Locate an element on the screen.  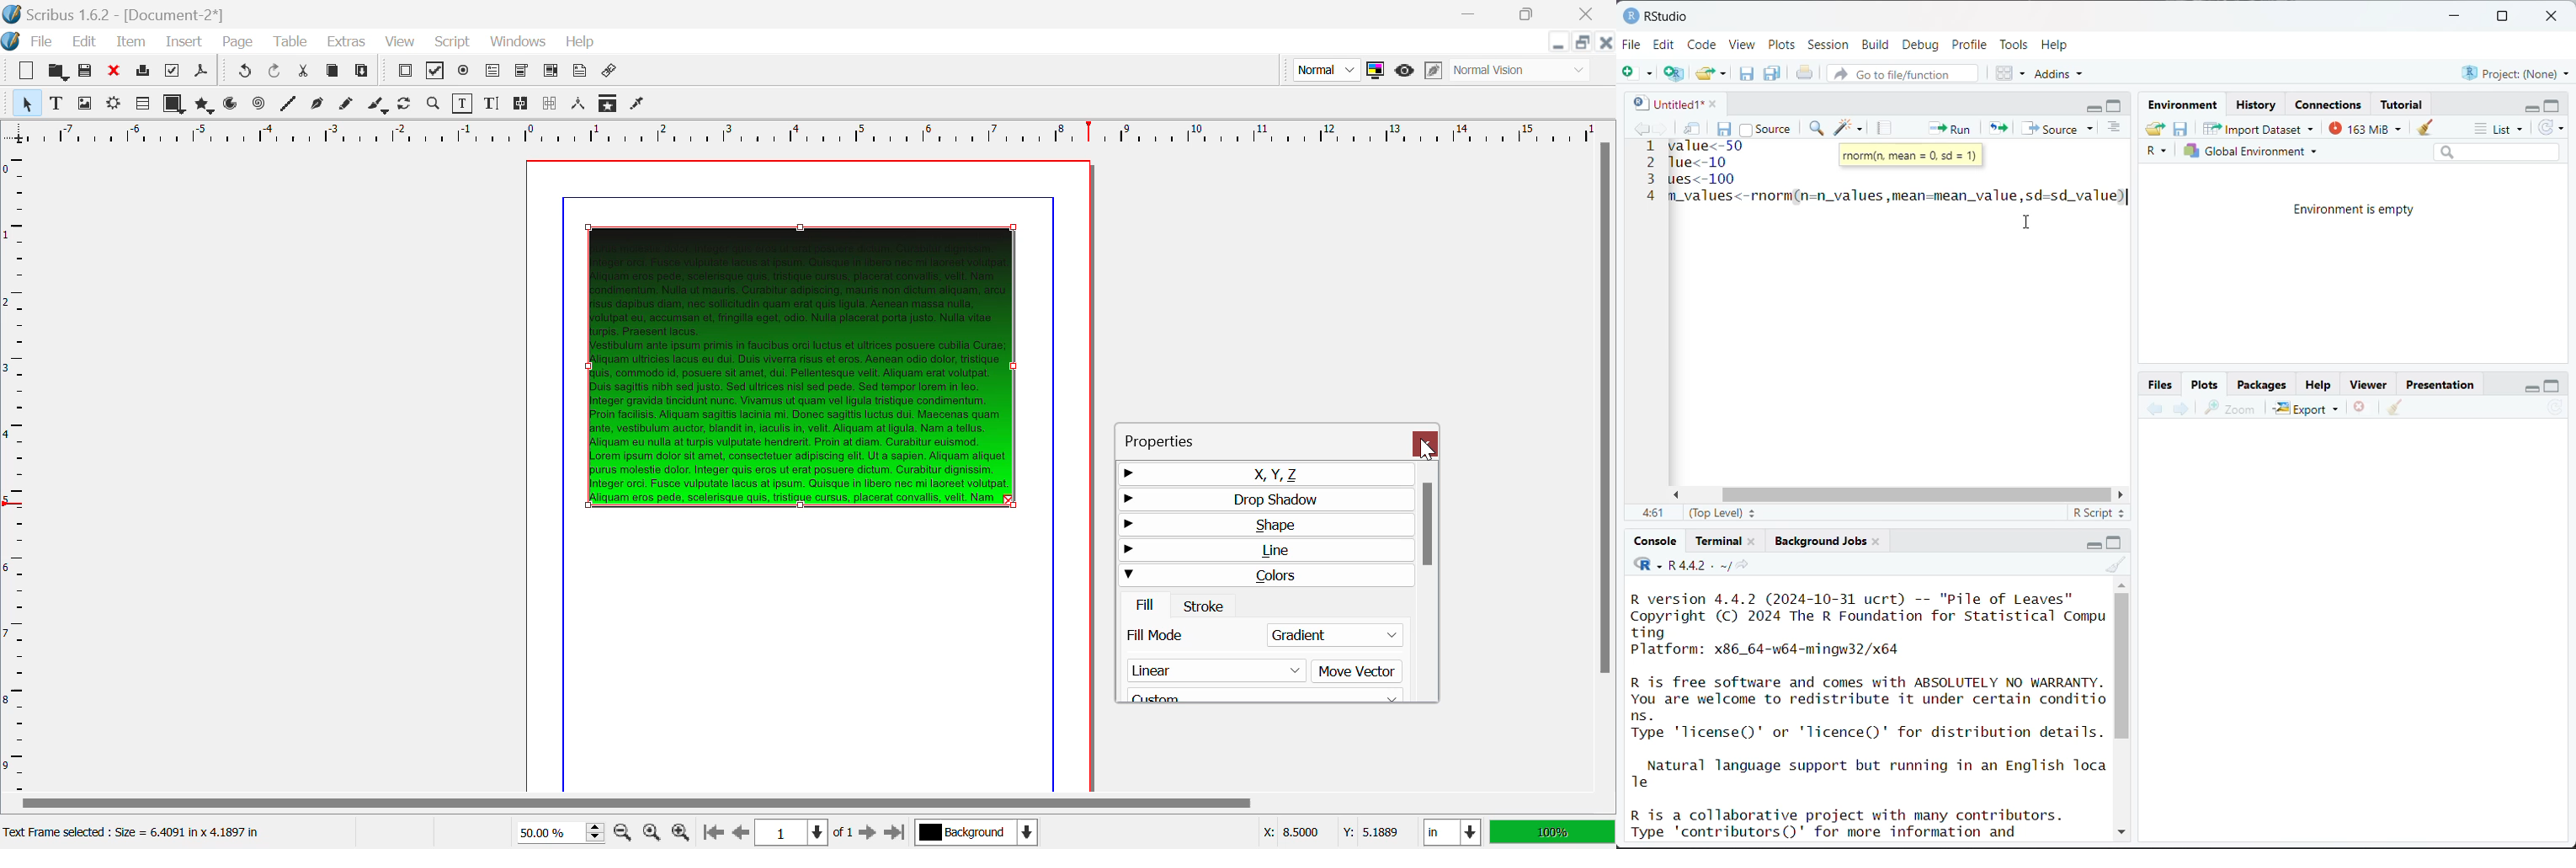
source is located at coordinates (2061, 128).